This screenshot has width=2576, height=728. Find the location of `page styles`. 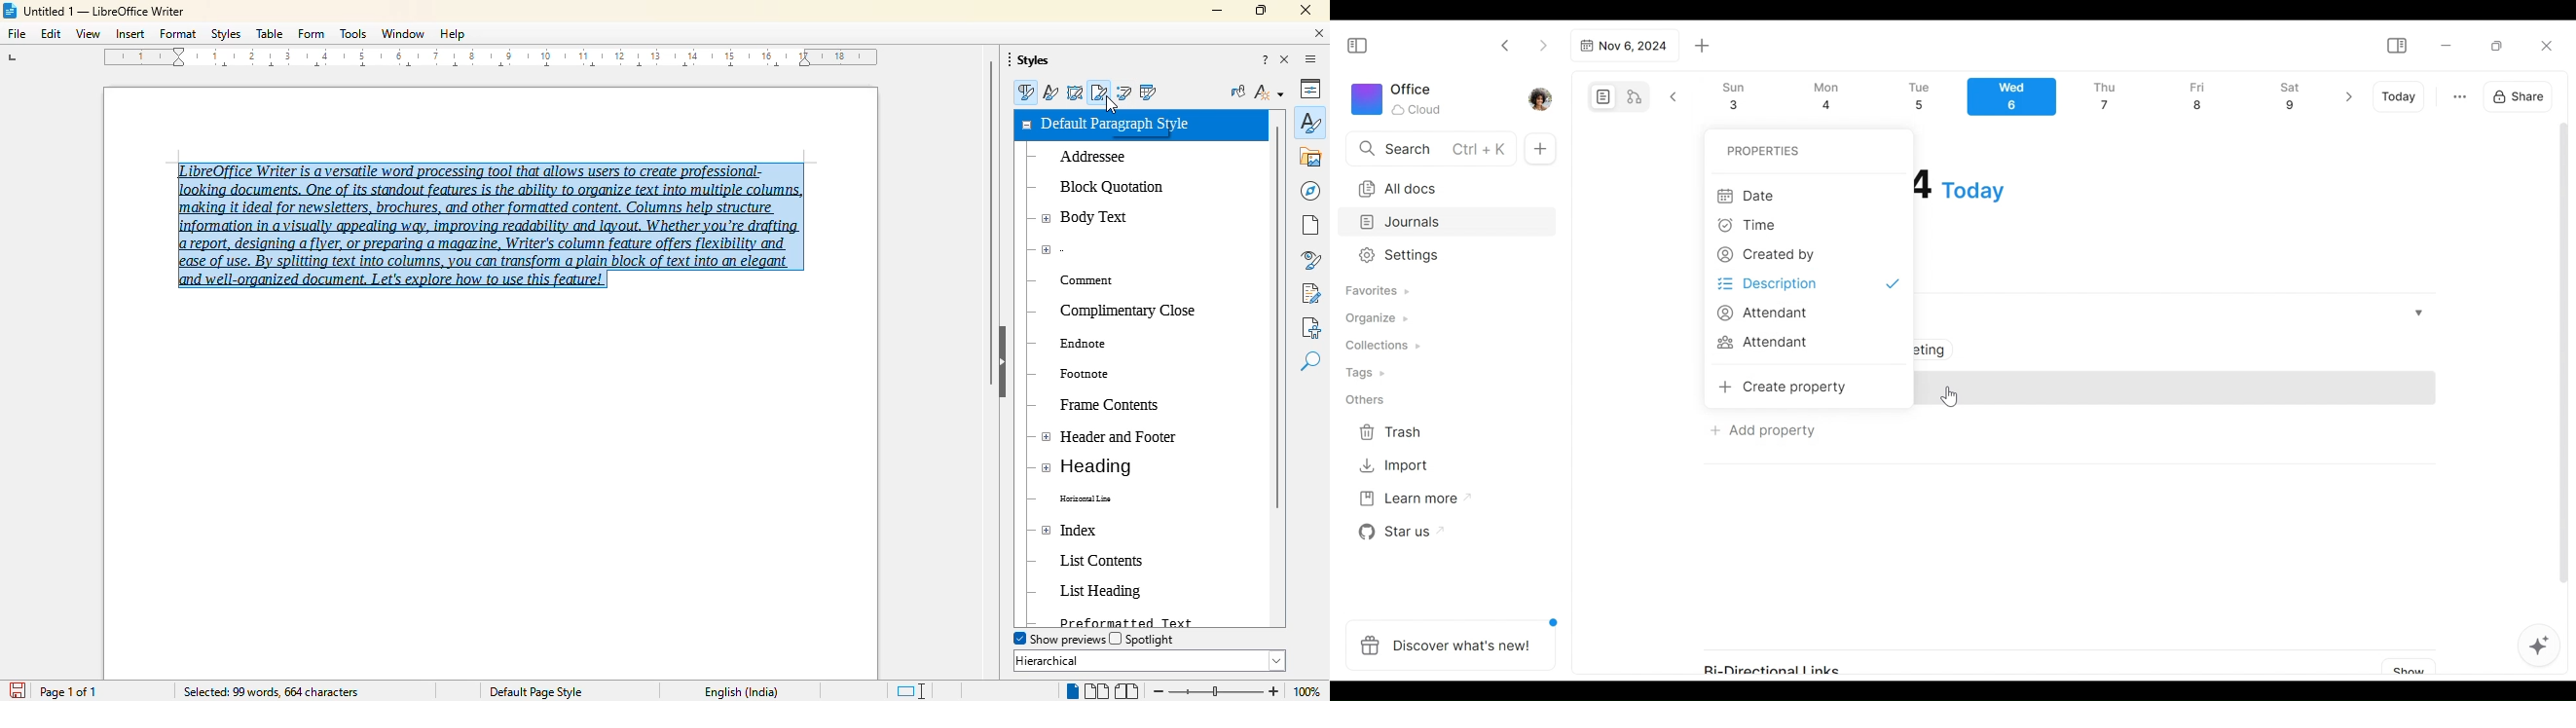

page styles is located at coordinates (1100, 92).